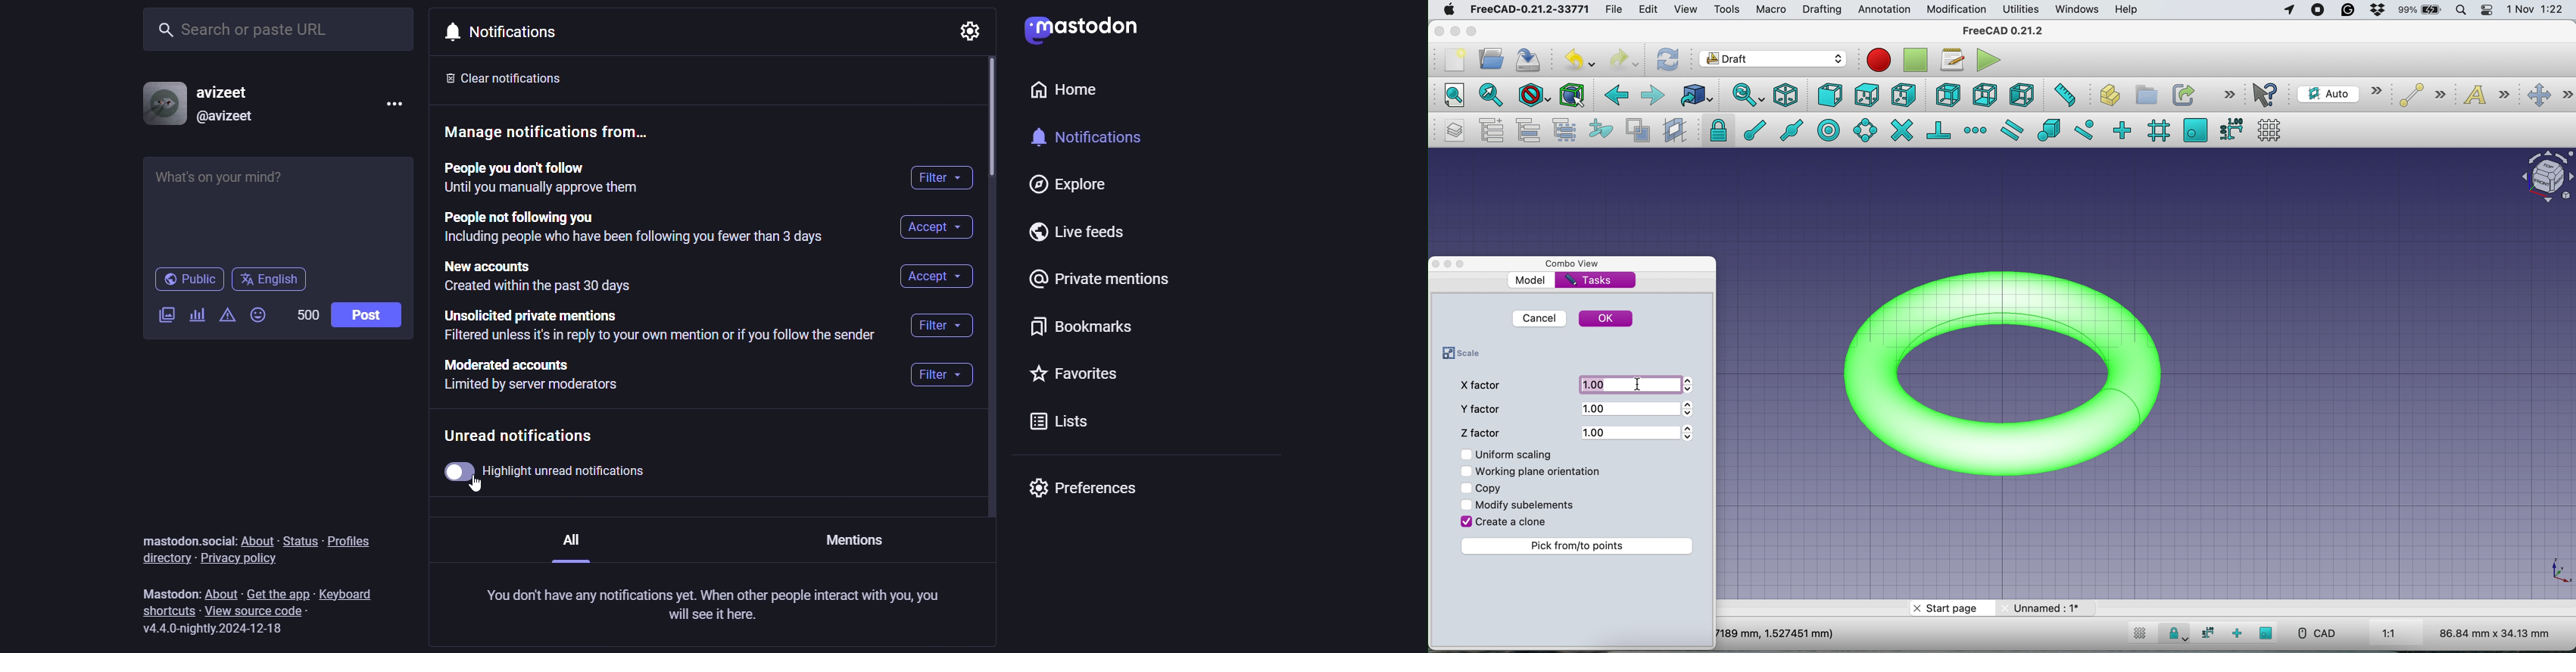  I want to click on Arrows, so click(1693, 384).